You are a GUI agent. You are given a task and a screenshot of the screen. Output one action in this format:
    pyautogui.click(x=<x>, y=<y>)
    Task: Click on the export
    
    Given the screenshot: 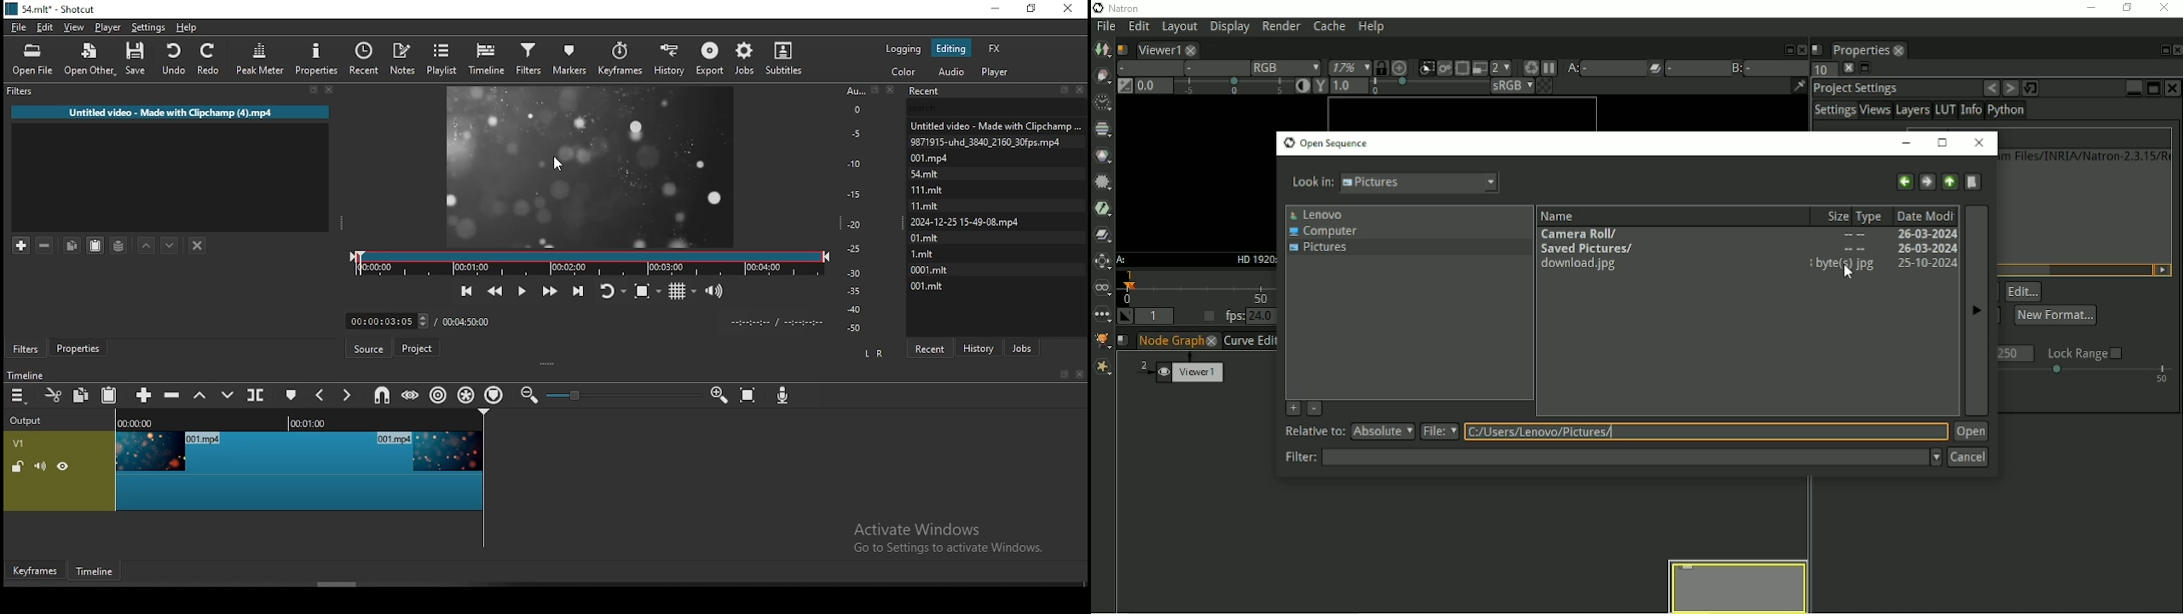 What is the action you would take?
    pyautogui.click(x=710, y=60)
    